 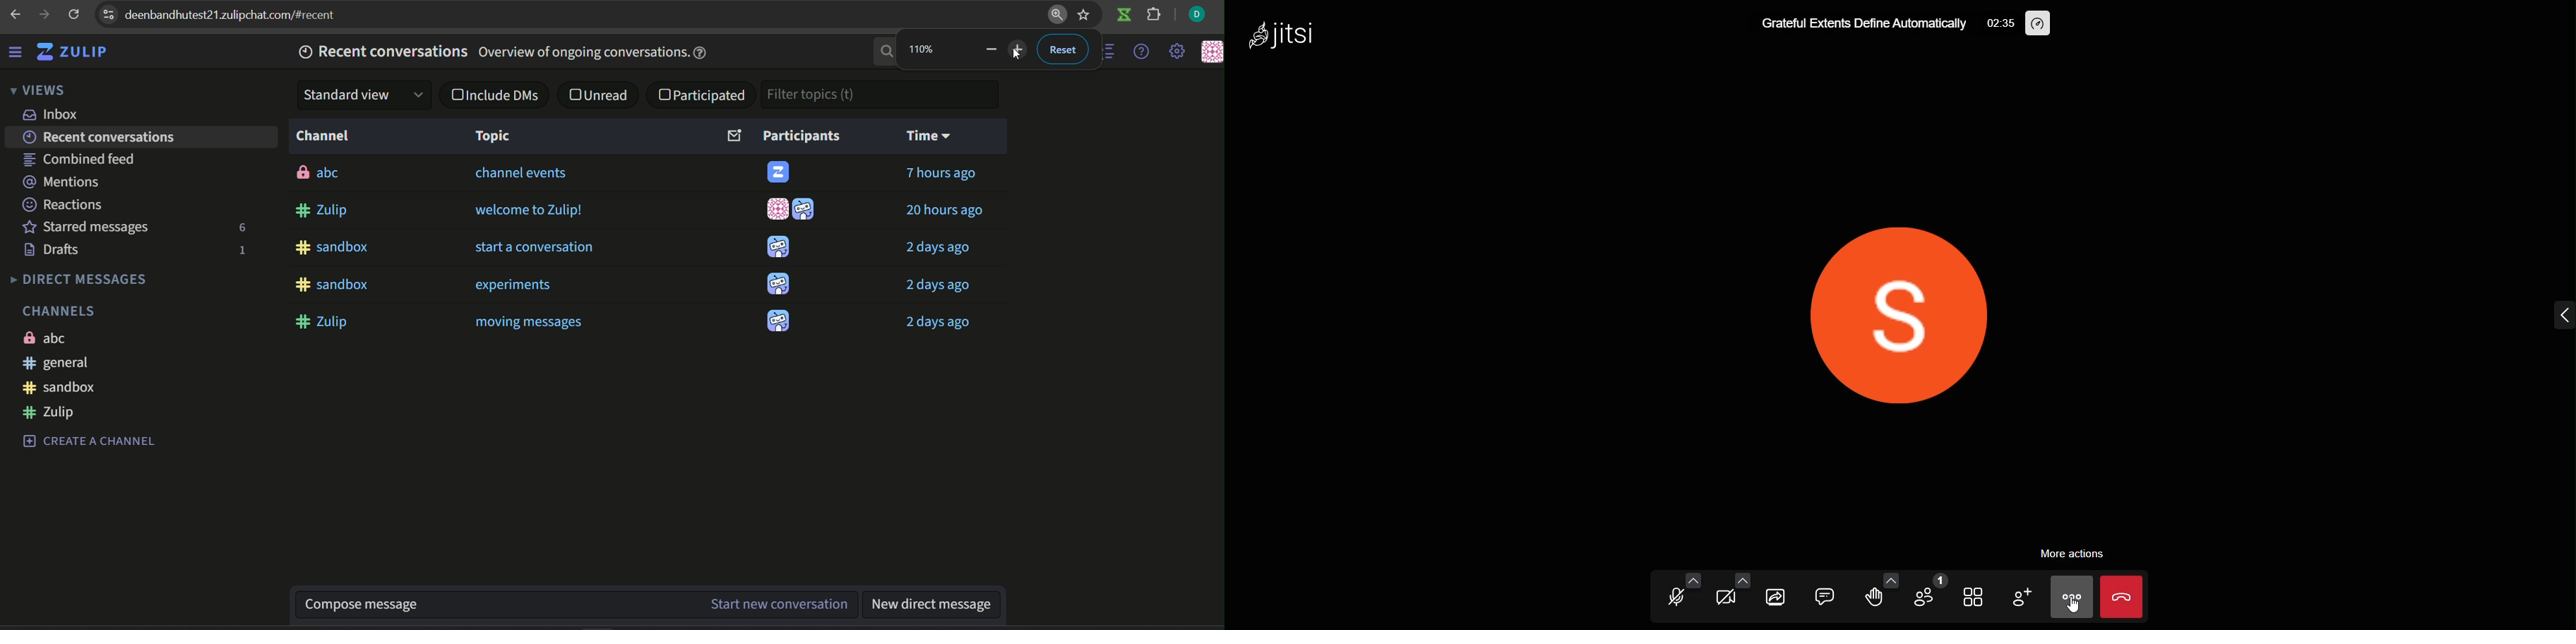 I want to click on icon, so click(x=806, y=210).